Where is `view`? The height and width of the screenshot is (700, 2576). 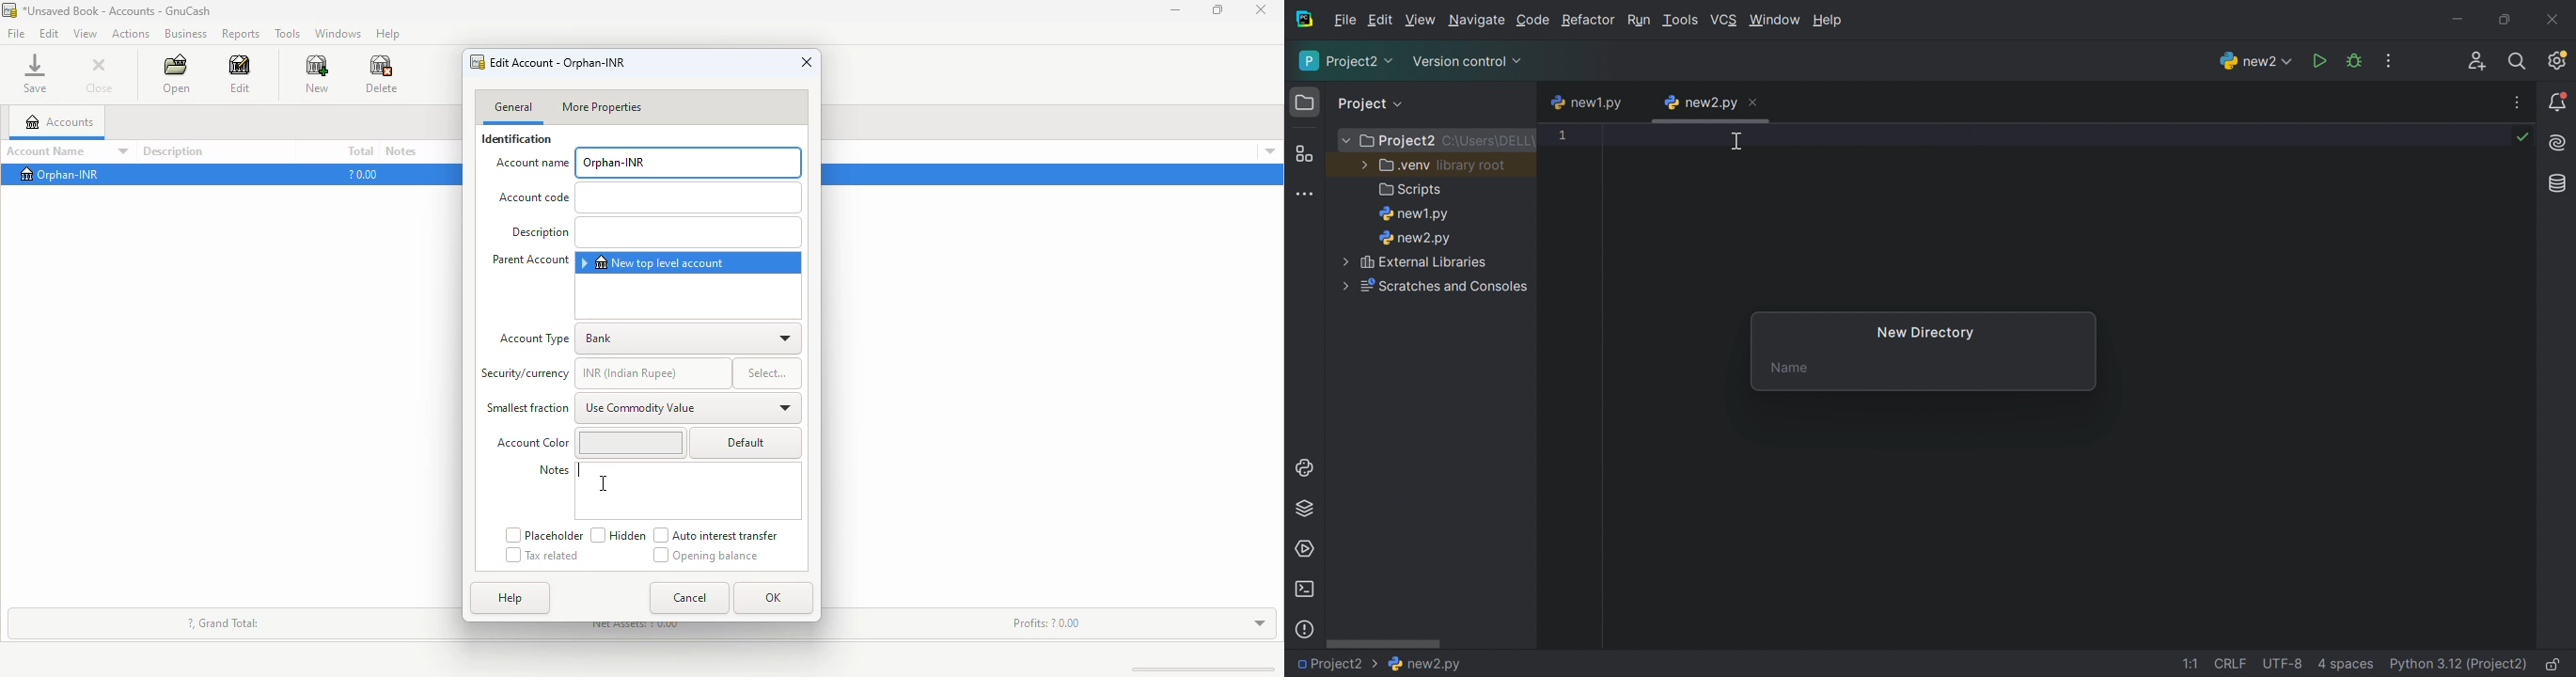 view is located at coordinates (85, 34).